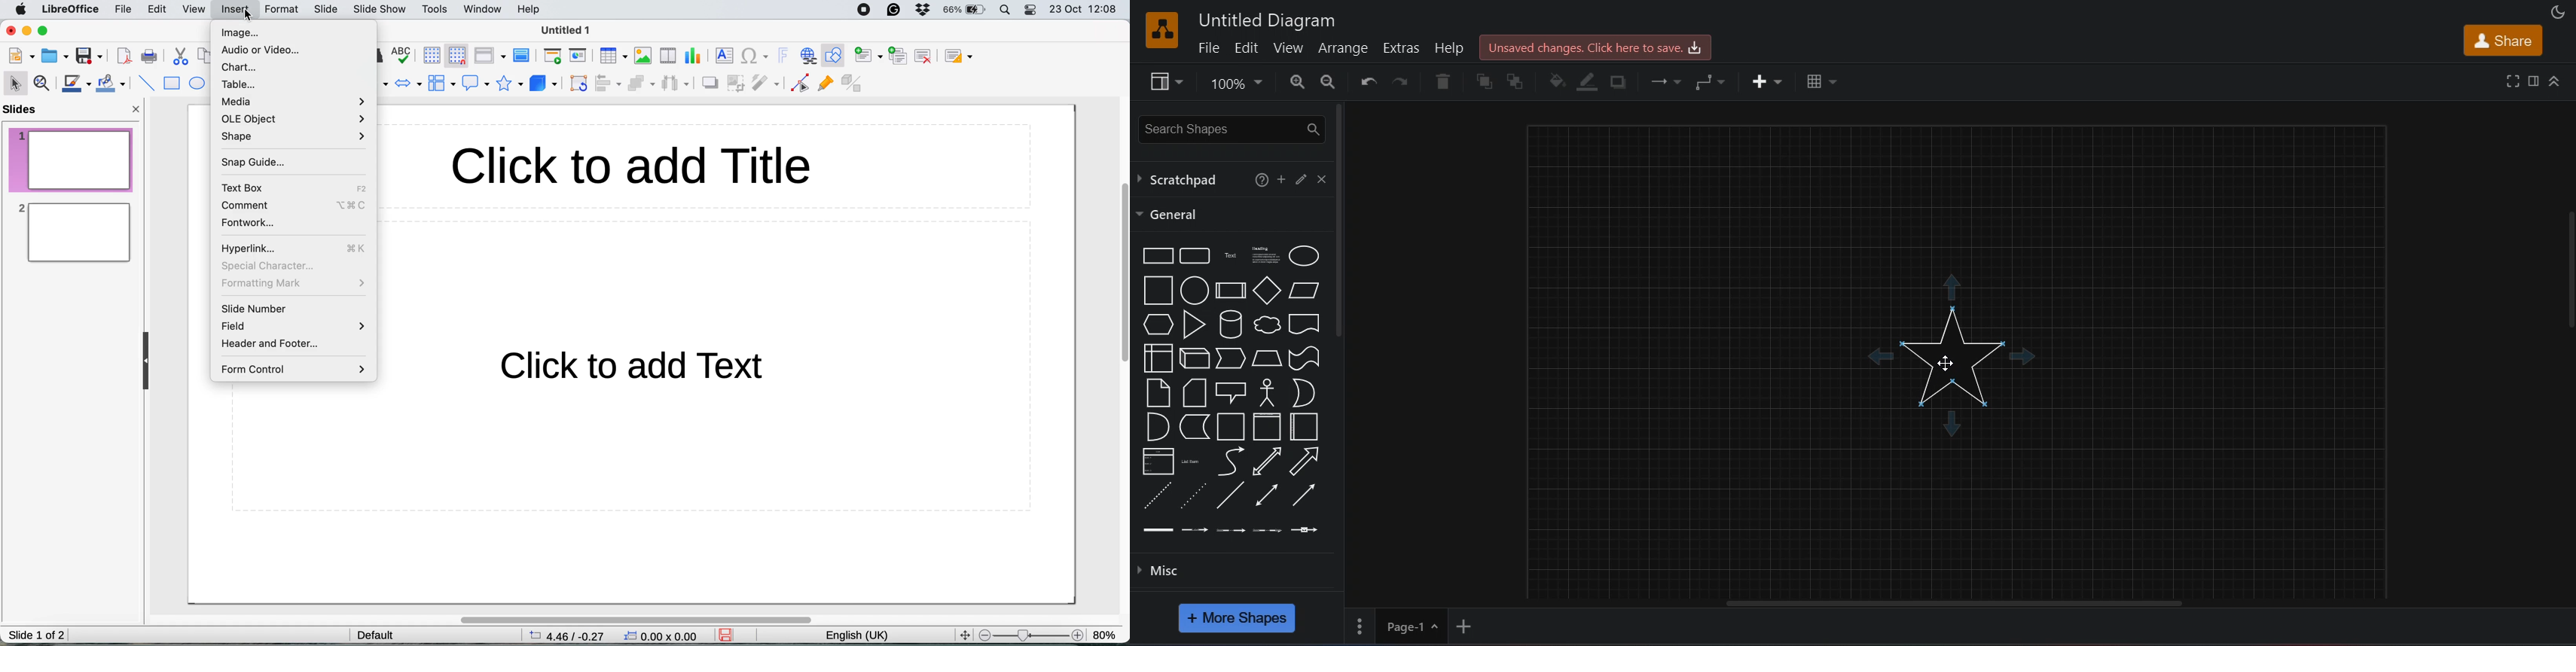  I want to click on insert text, so click(723, 55).